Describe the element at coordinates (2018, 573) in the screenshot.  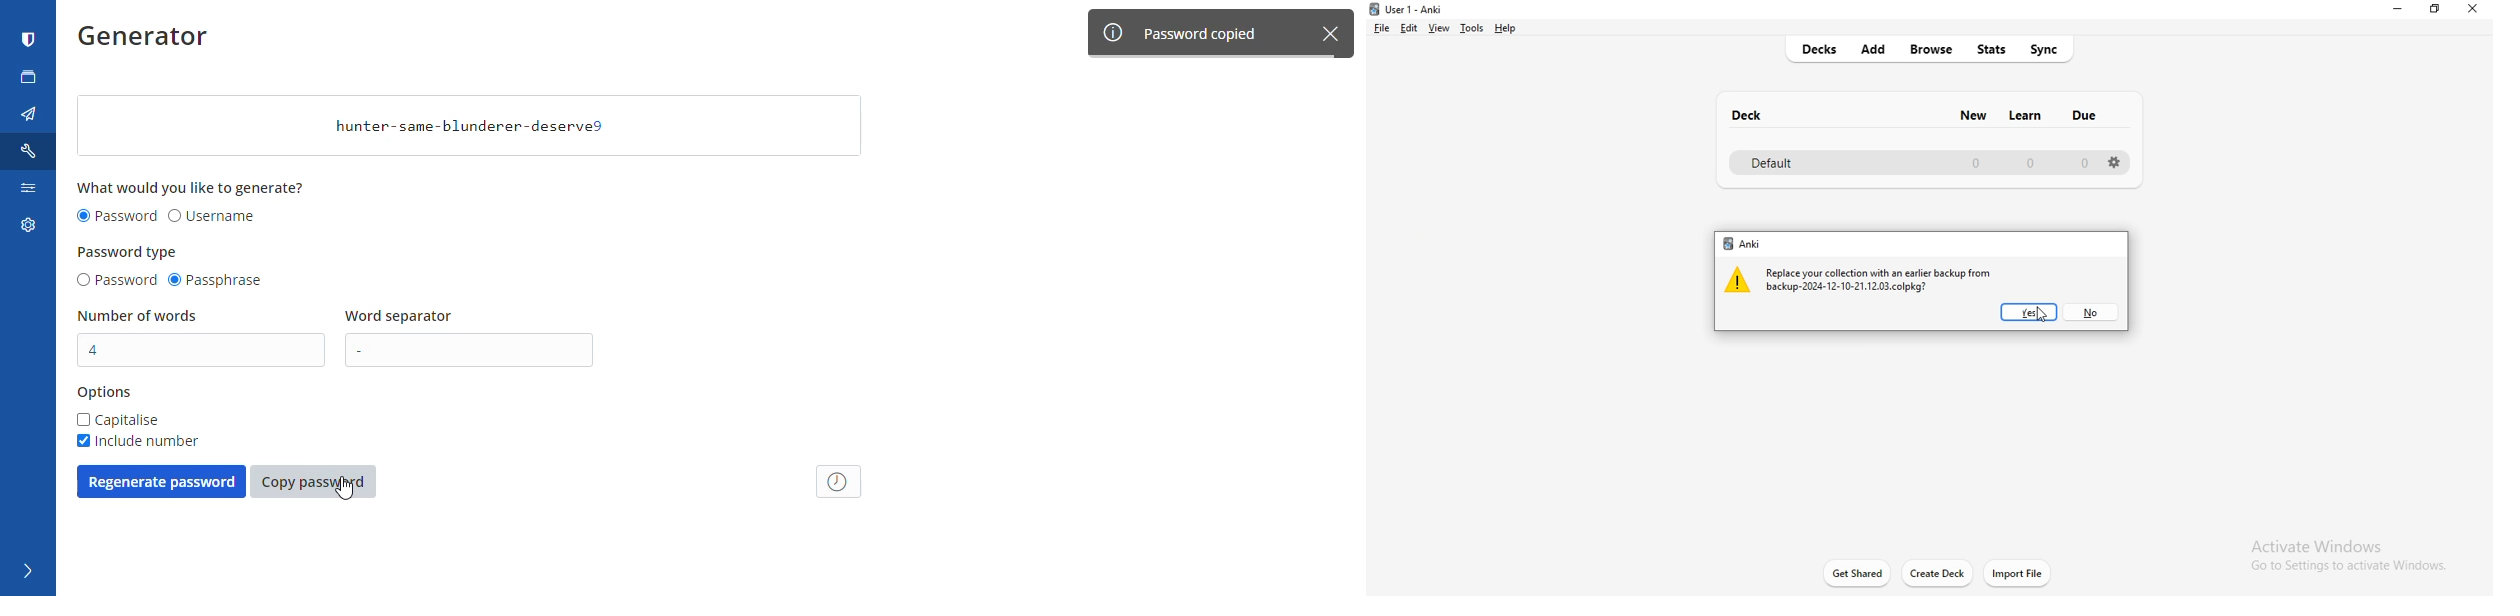
I see `import file` at that location.